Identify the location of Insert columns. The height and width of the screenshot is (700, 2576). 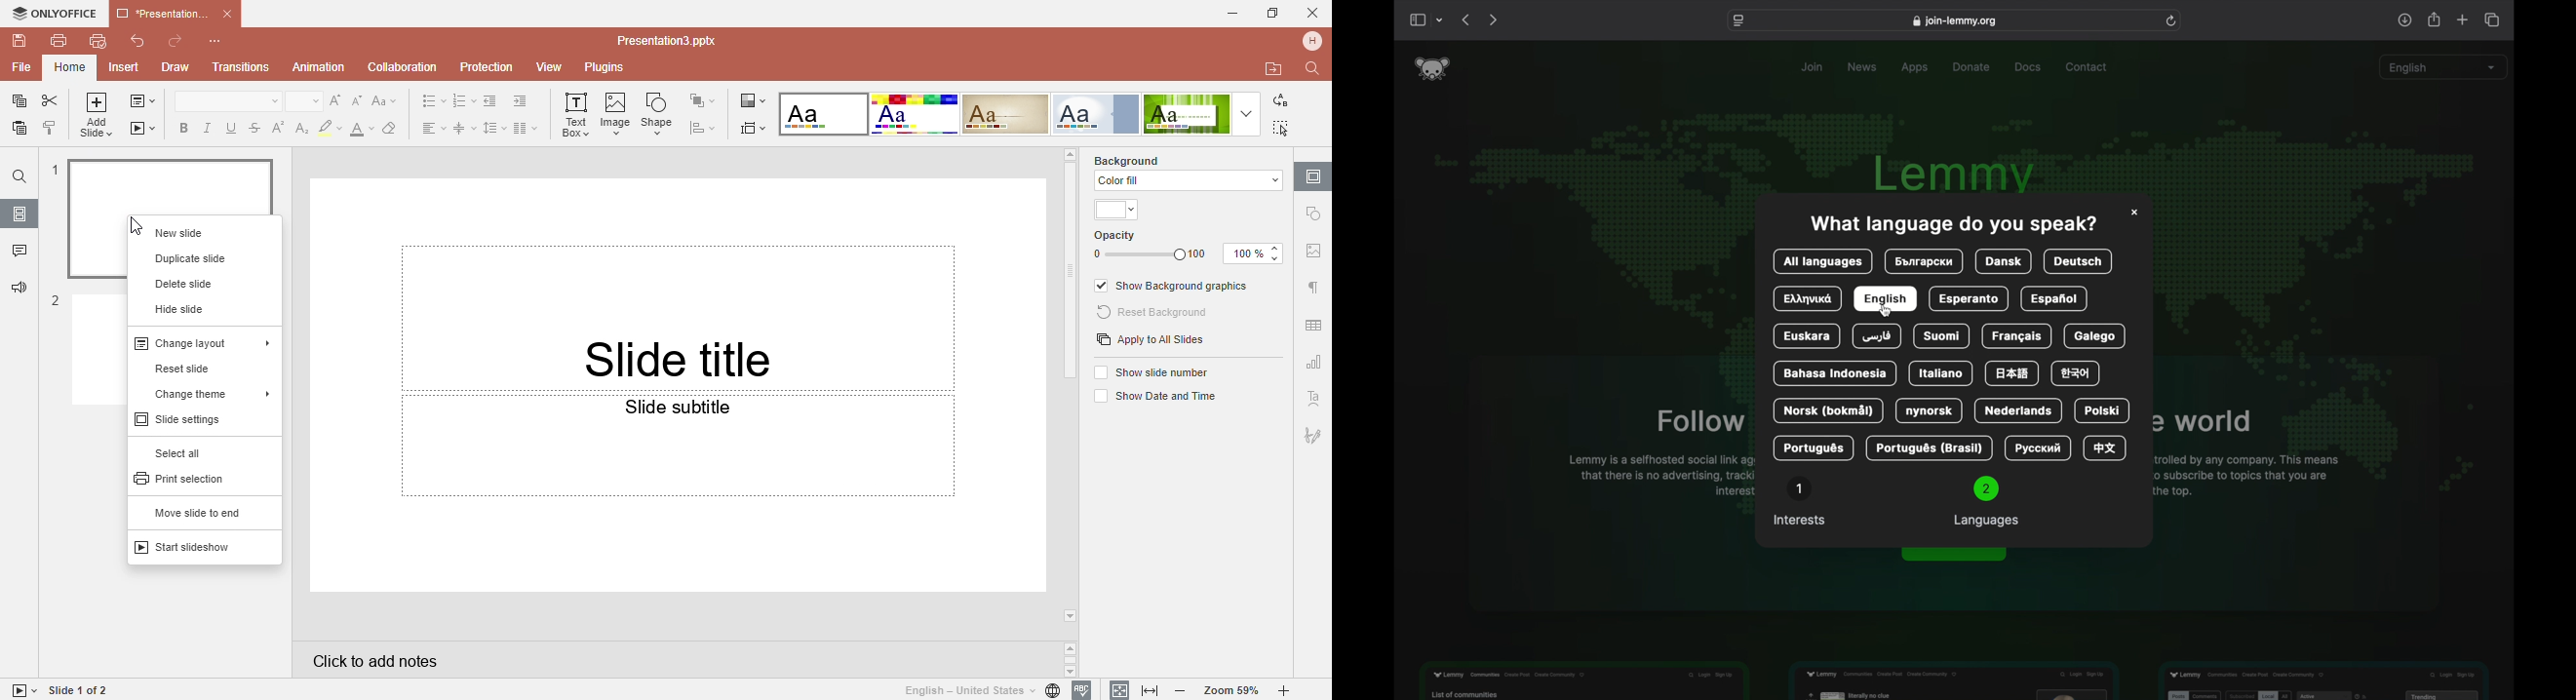
(527, 127).